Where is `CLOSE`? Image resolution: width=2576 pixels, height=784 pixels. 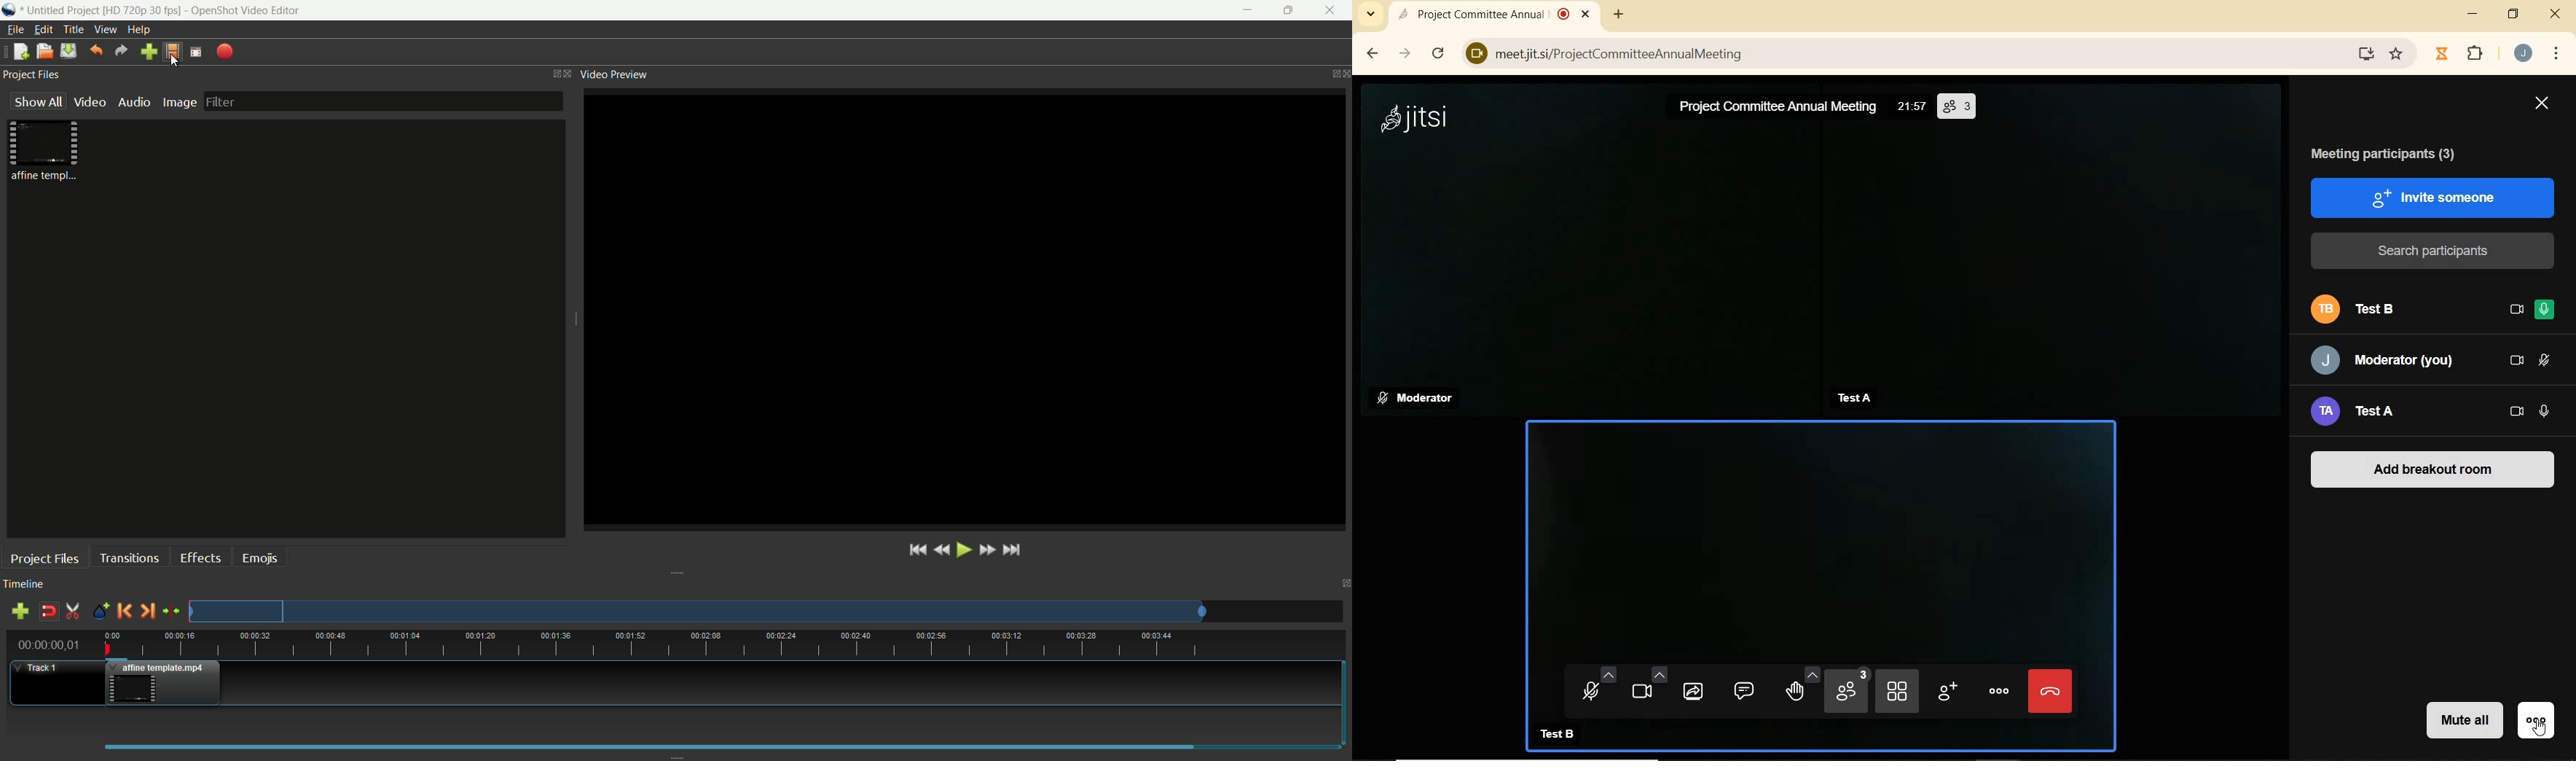 CLOSE is located at coordinates (2541, 106).